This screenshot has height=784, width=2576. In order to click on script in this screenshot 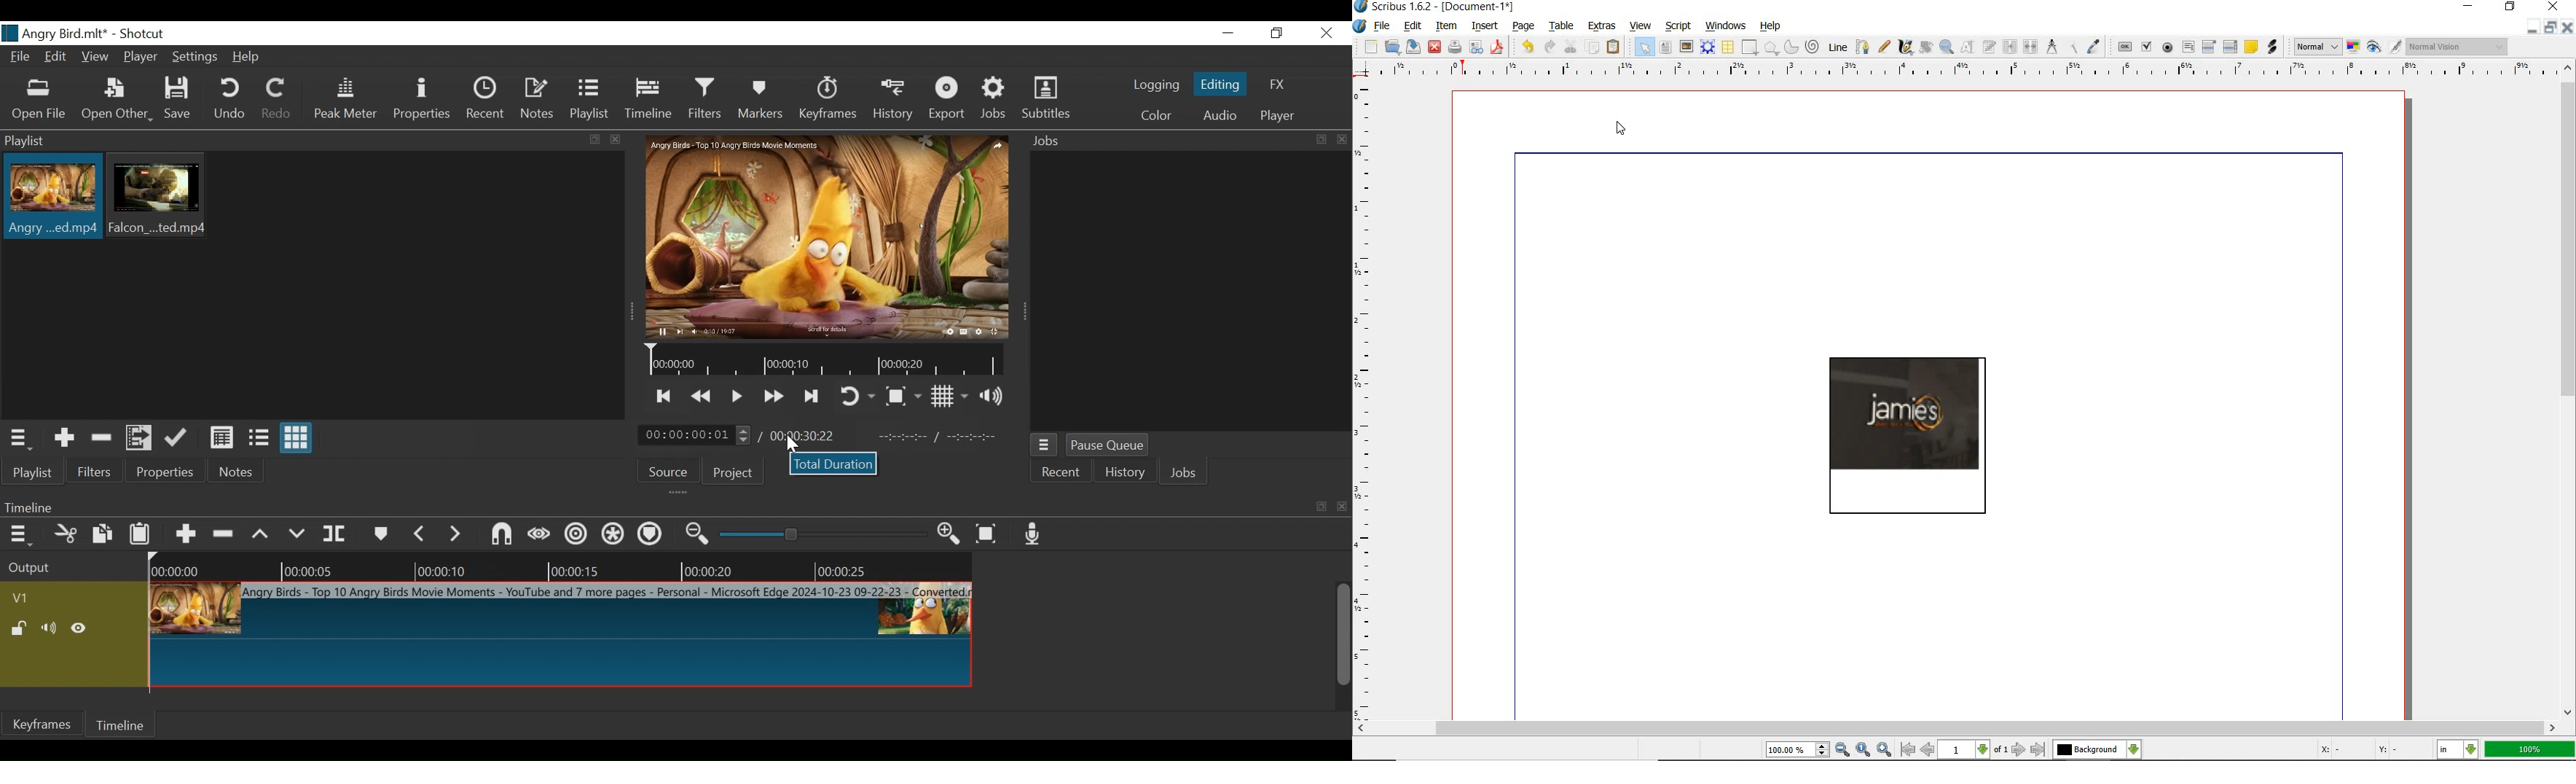, I will do `click(1679, 26)`.